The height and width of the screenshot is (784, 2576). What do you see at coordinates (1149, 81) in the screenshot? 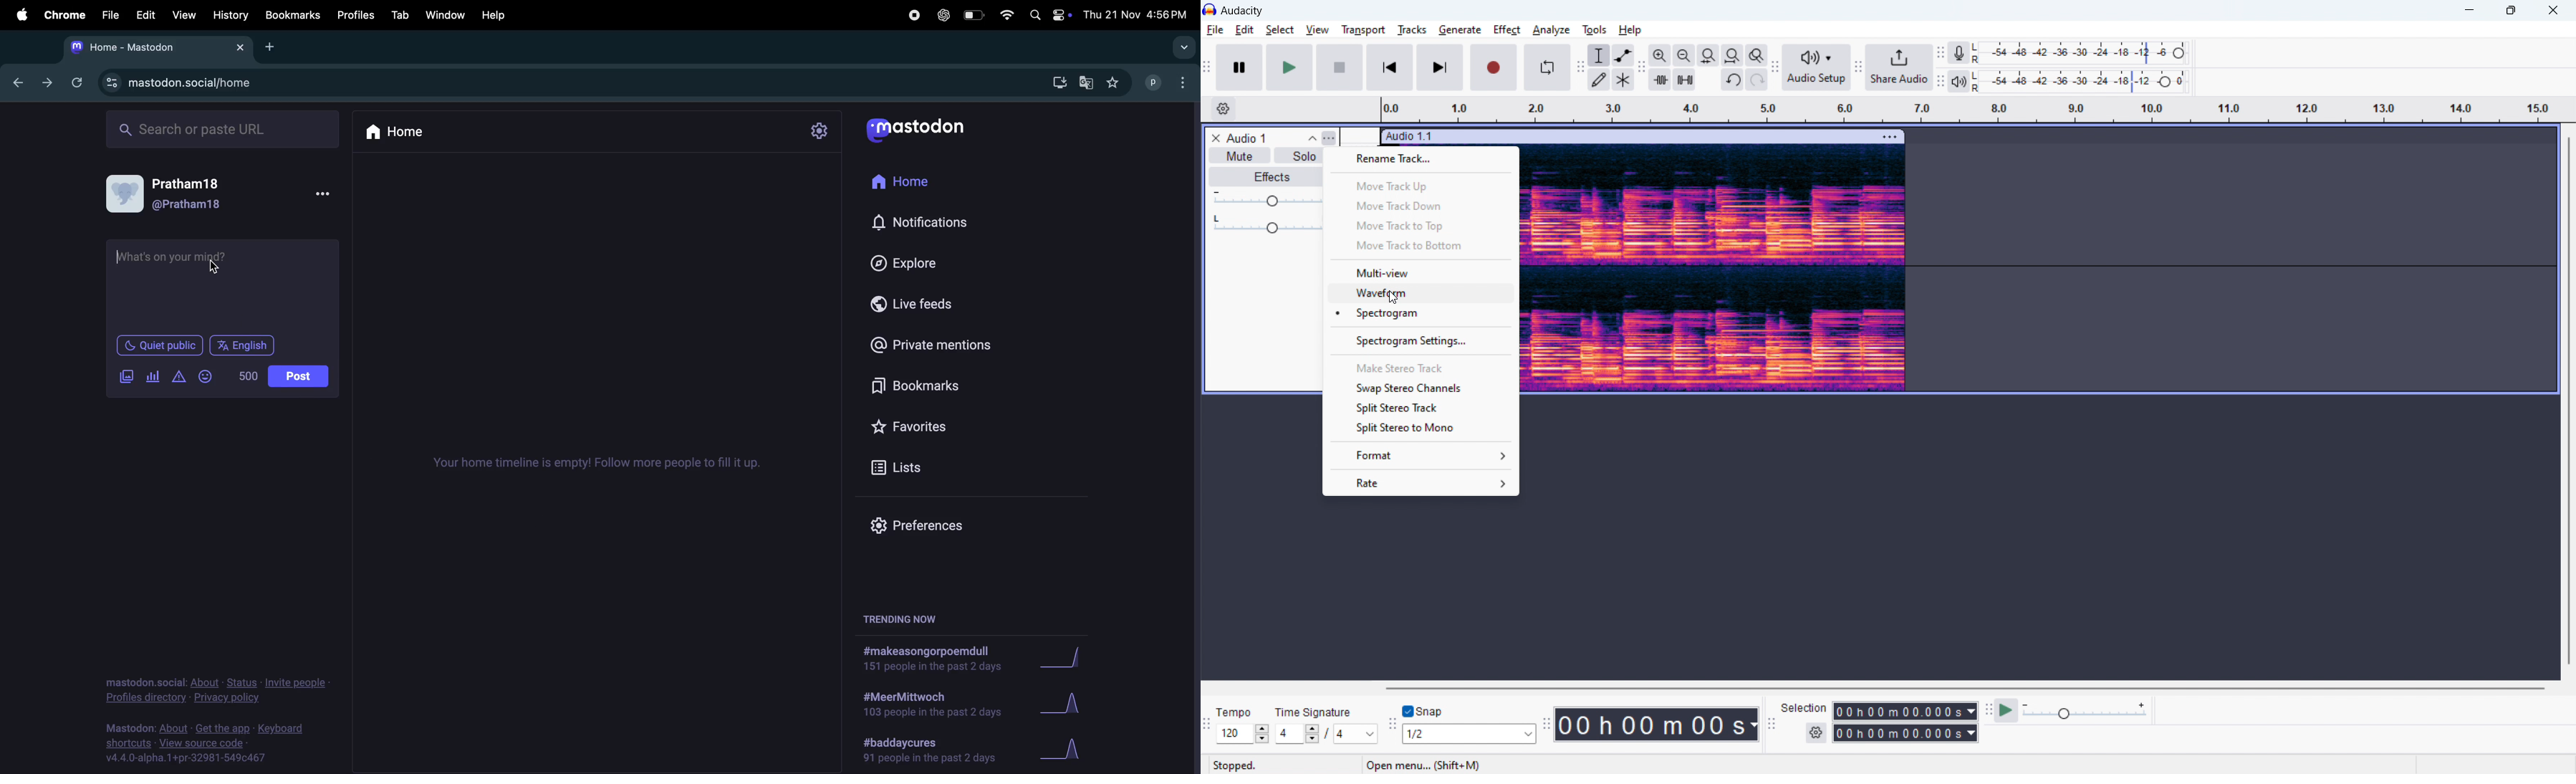
I see `profile` at bounding box center [1149, 81].